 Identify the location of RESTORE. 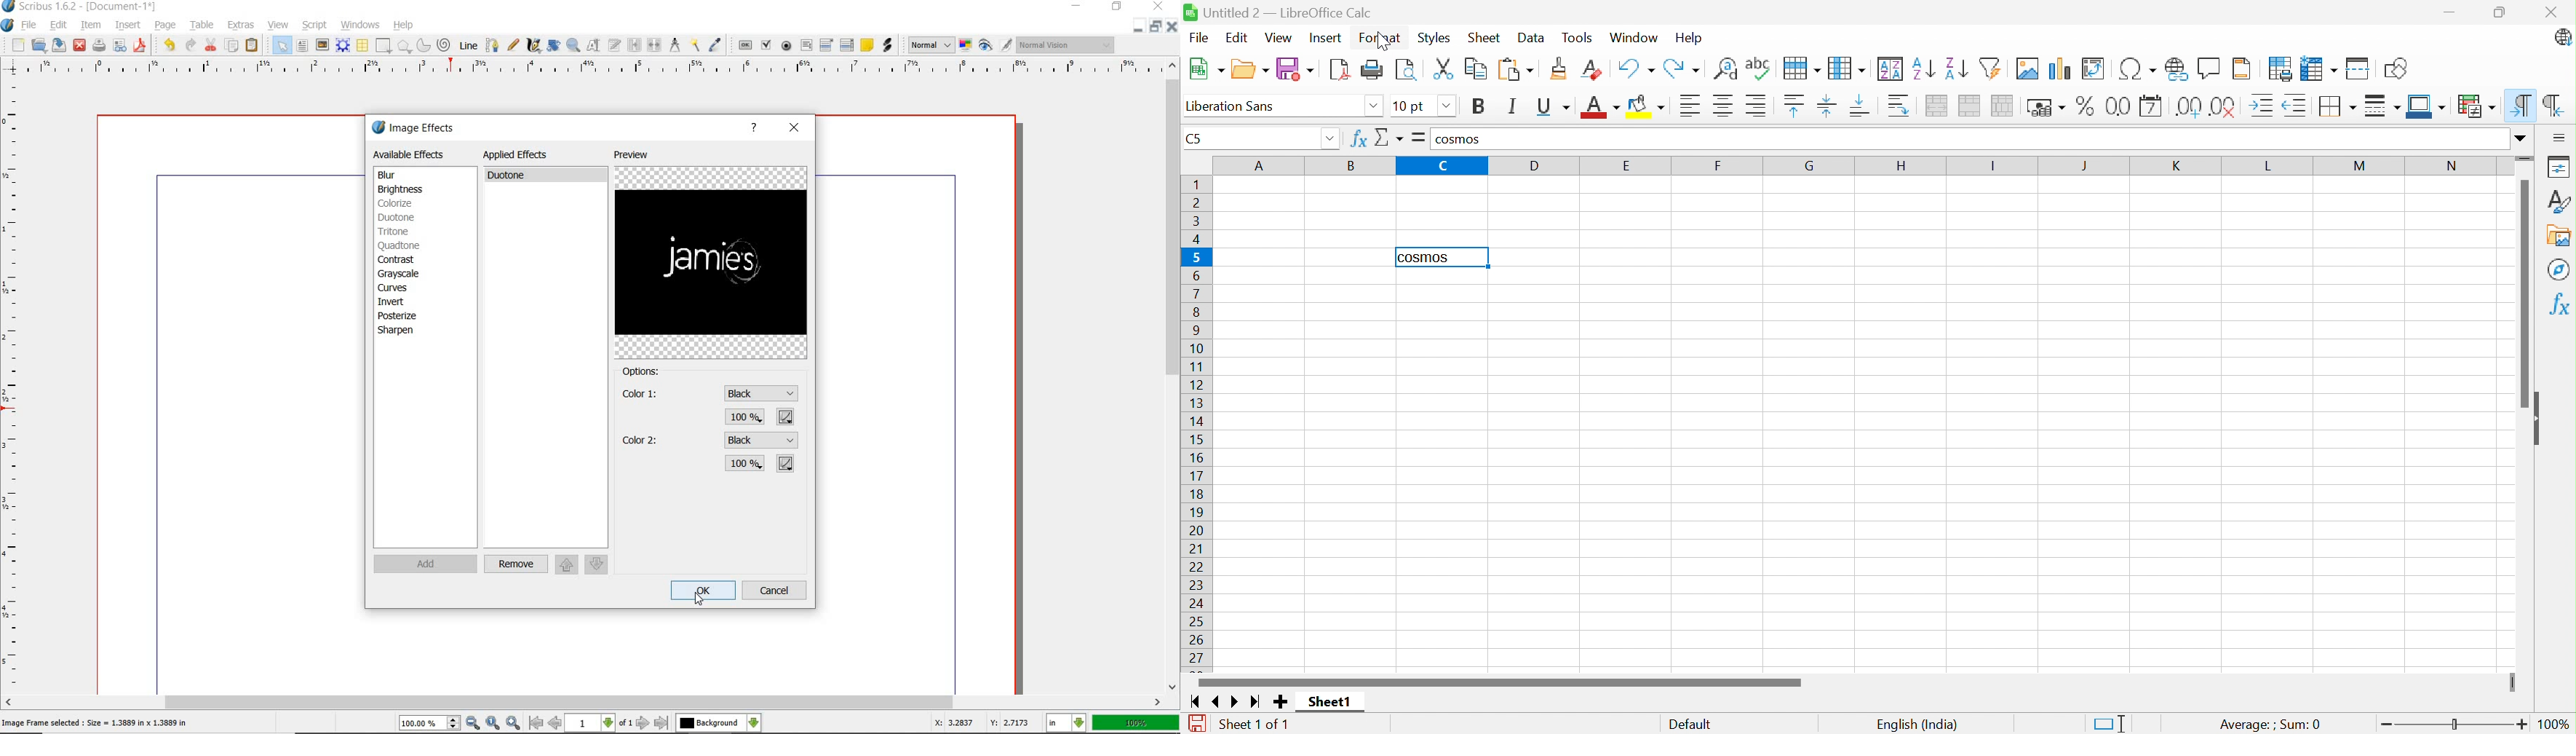
(1117, 7).